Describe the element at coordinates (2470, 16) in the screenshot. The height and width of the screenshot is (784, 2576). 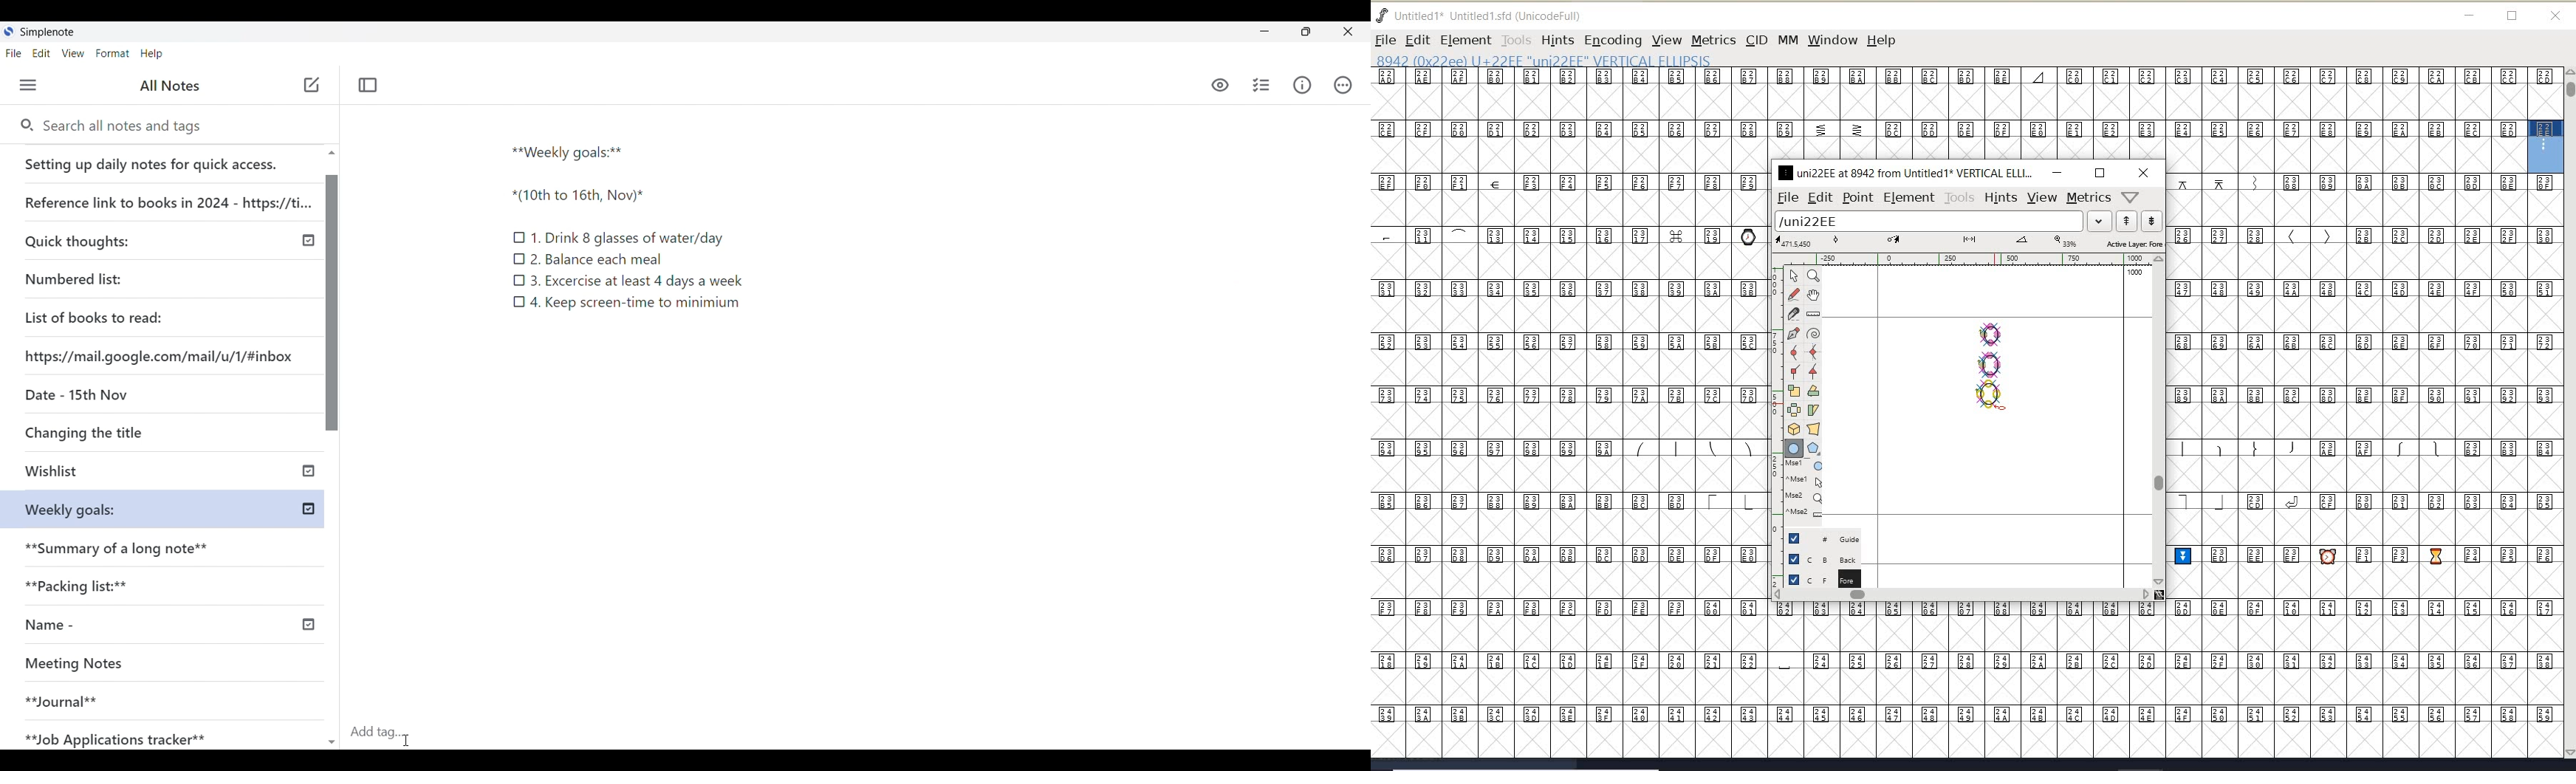
I see `minimize` at that location.